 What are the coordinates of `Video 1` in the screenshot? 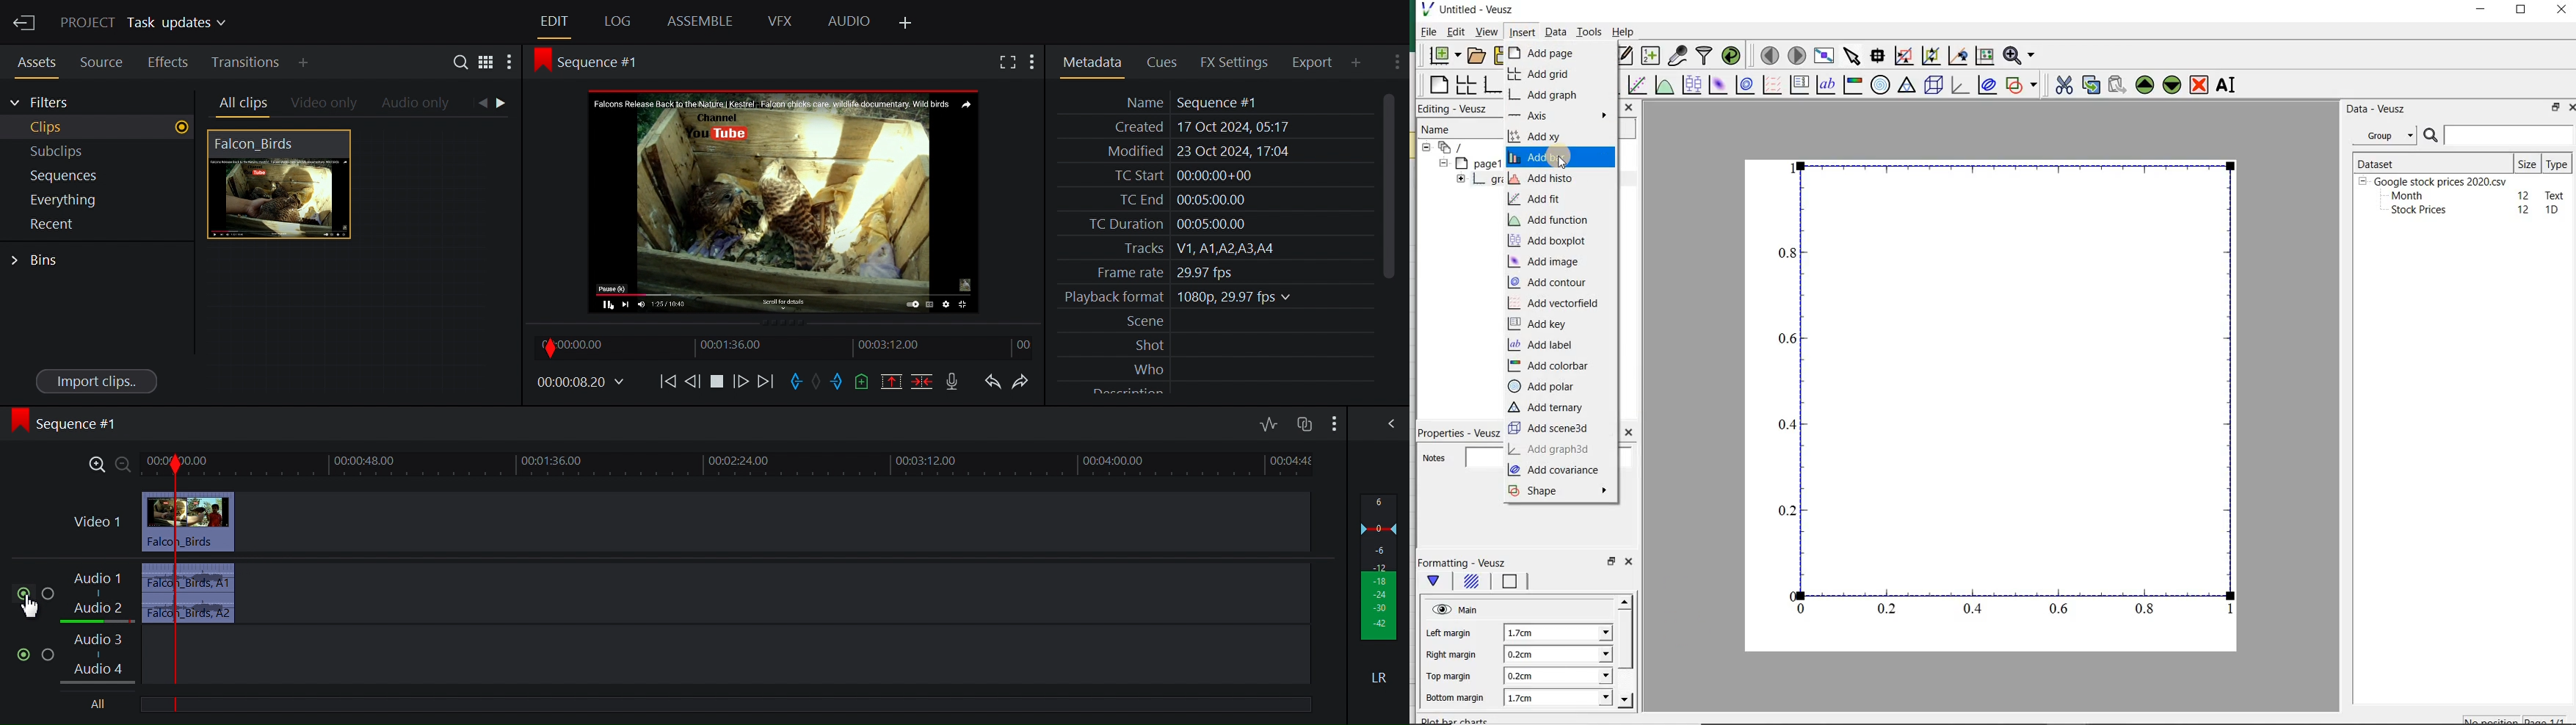 It's located at (97, 522).